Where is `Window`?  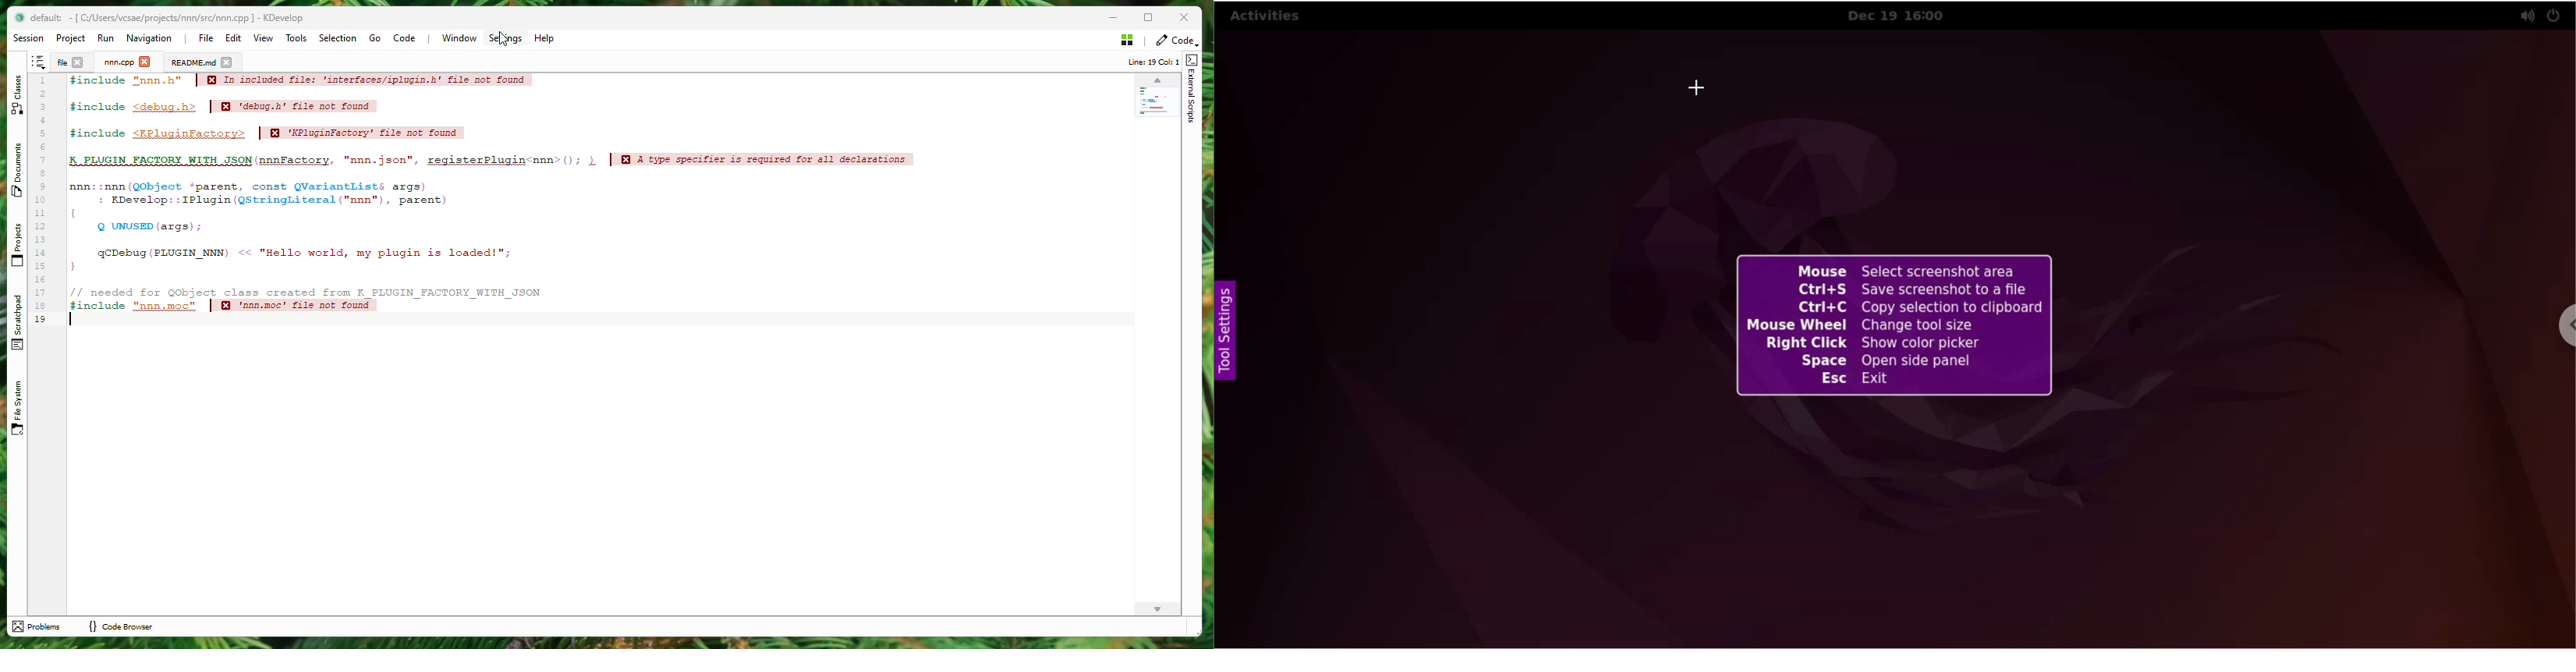 Window is located at coordinates (455, 38).